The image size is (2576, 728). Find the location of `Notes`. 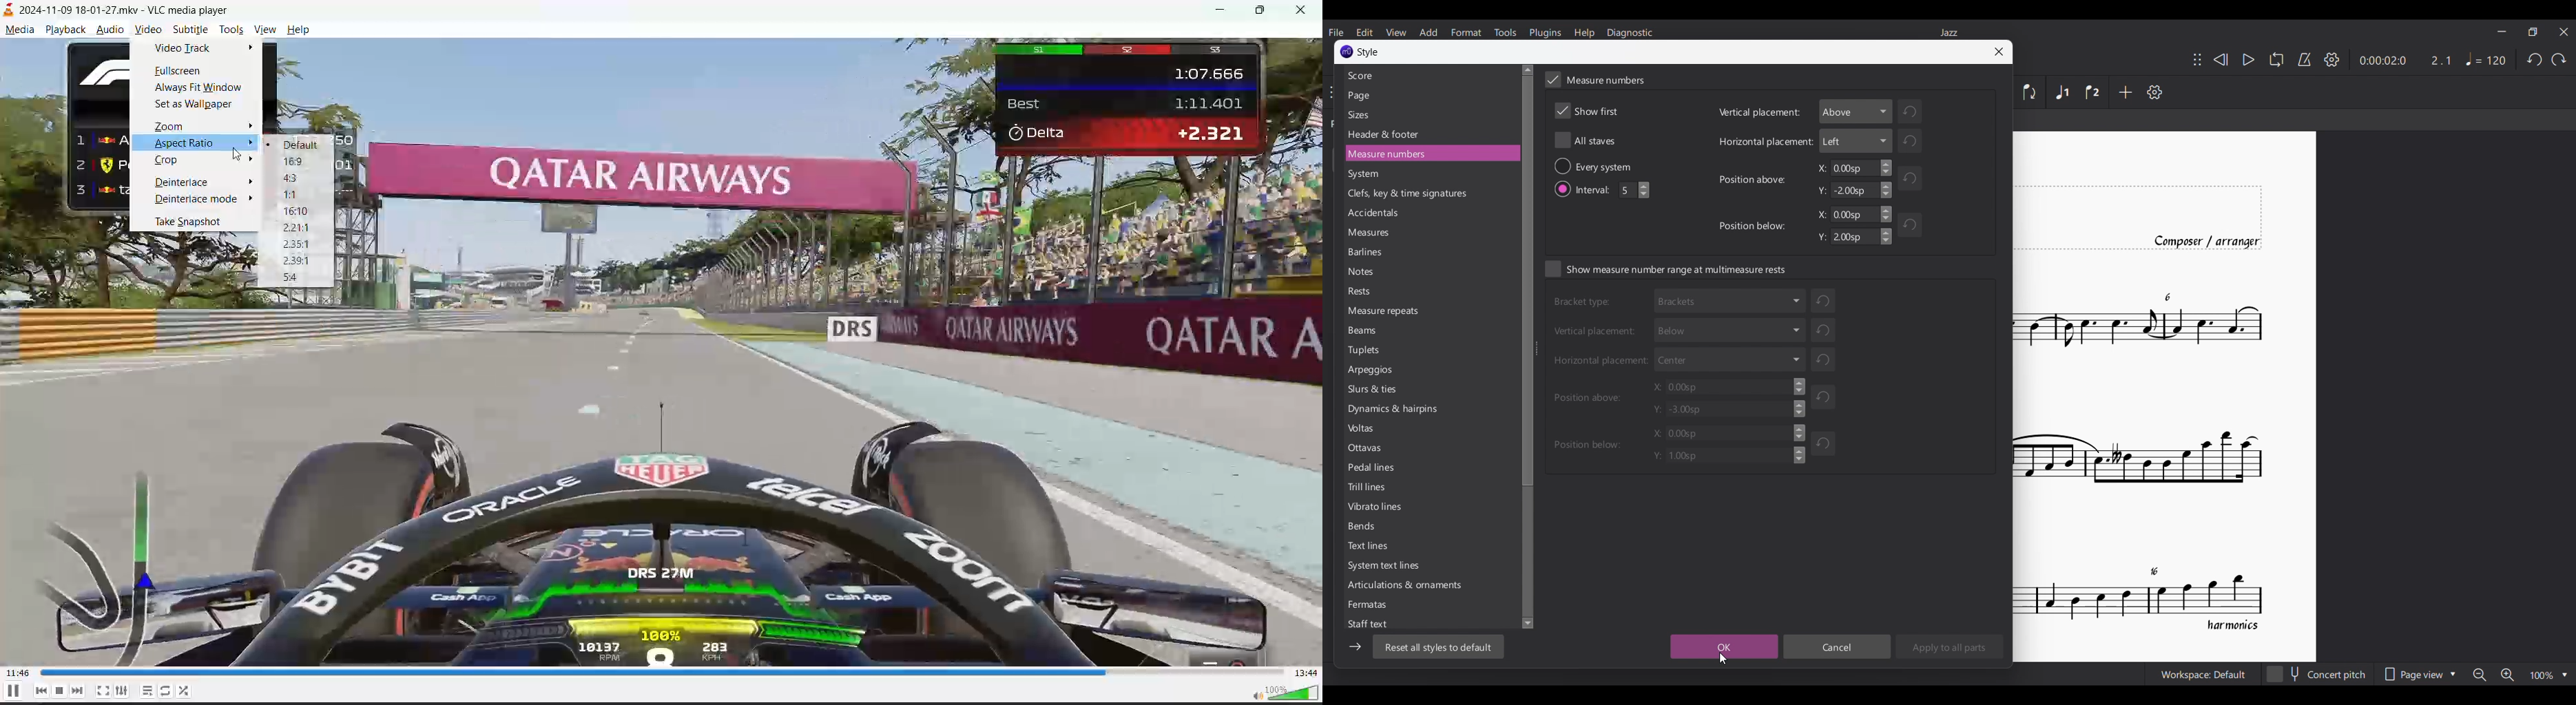

Notes is located at coordinates (1365, 274).